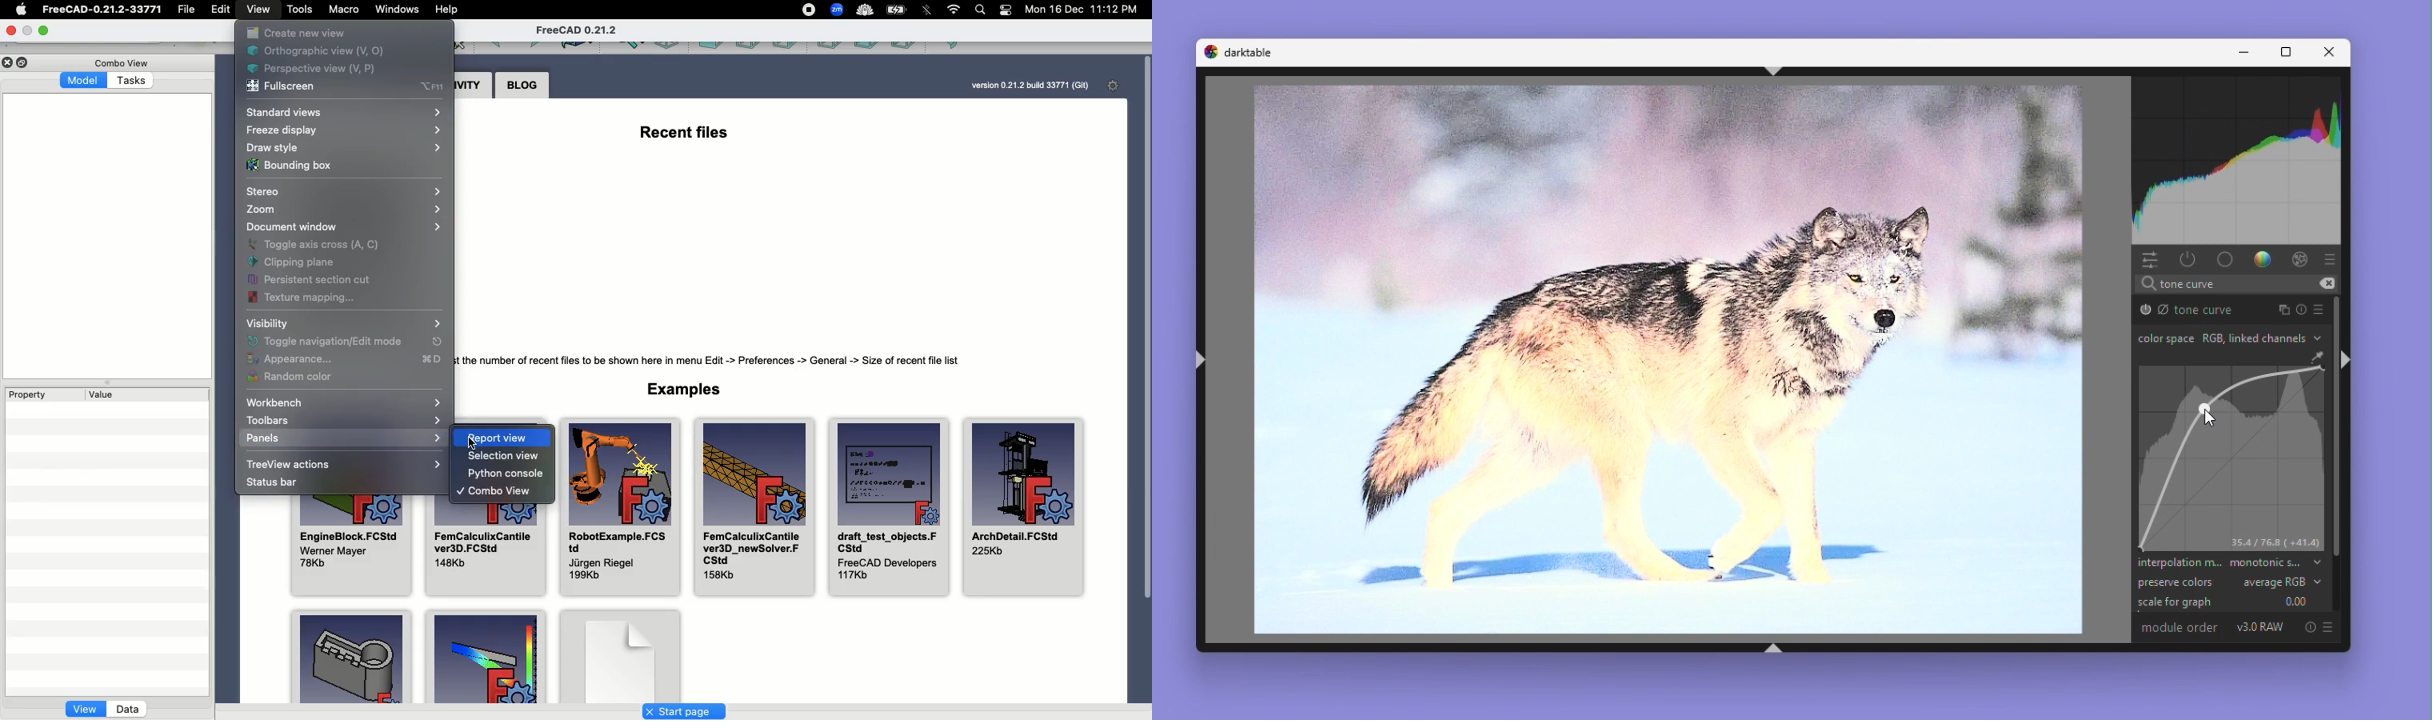 The width and height of the screenshot is (2436, 728). What do you see at coordinates (756, 508) in the screenshot?
I see `FemCalculixCantilever3D_newSolver.Fcstd 158Kb` at bounding box center [756, 508].